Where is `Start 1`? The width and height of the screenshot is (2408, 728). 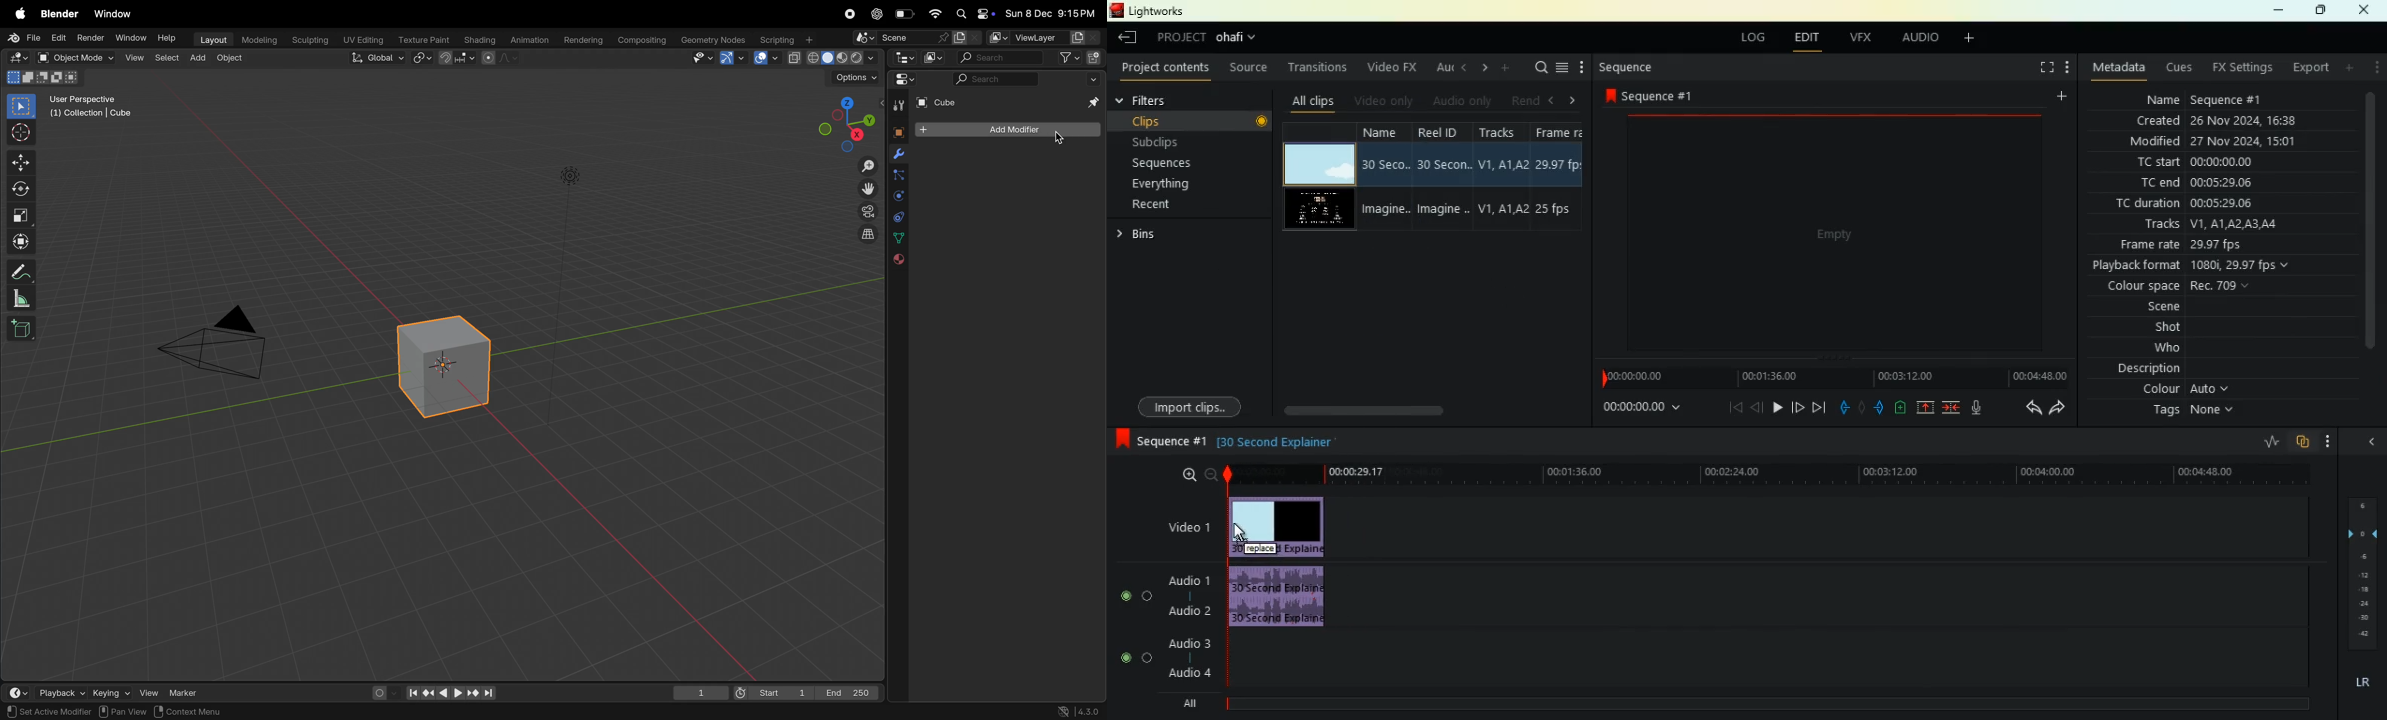
Start 1 is located at coordinates (772, 692).